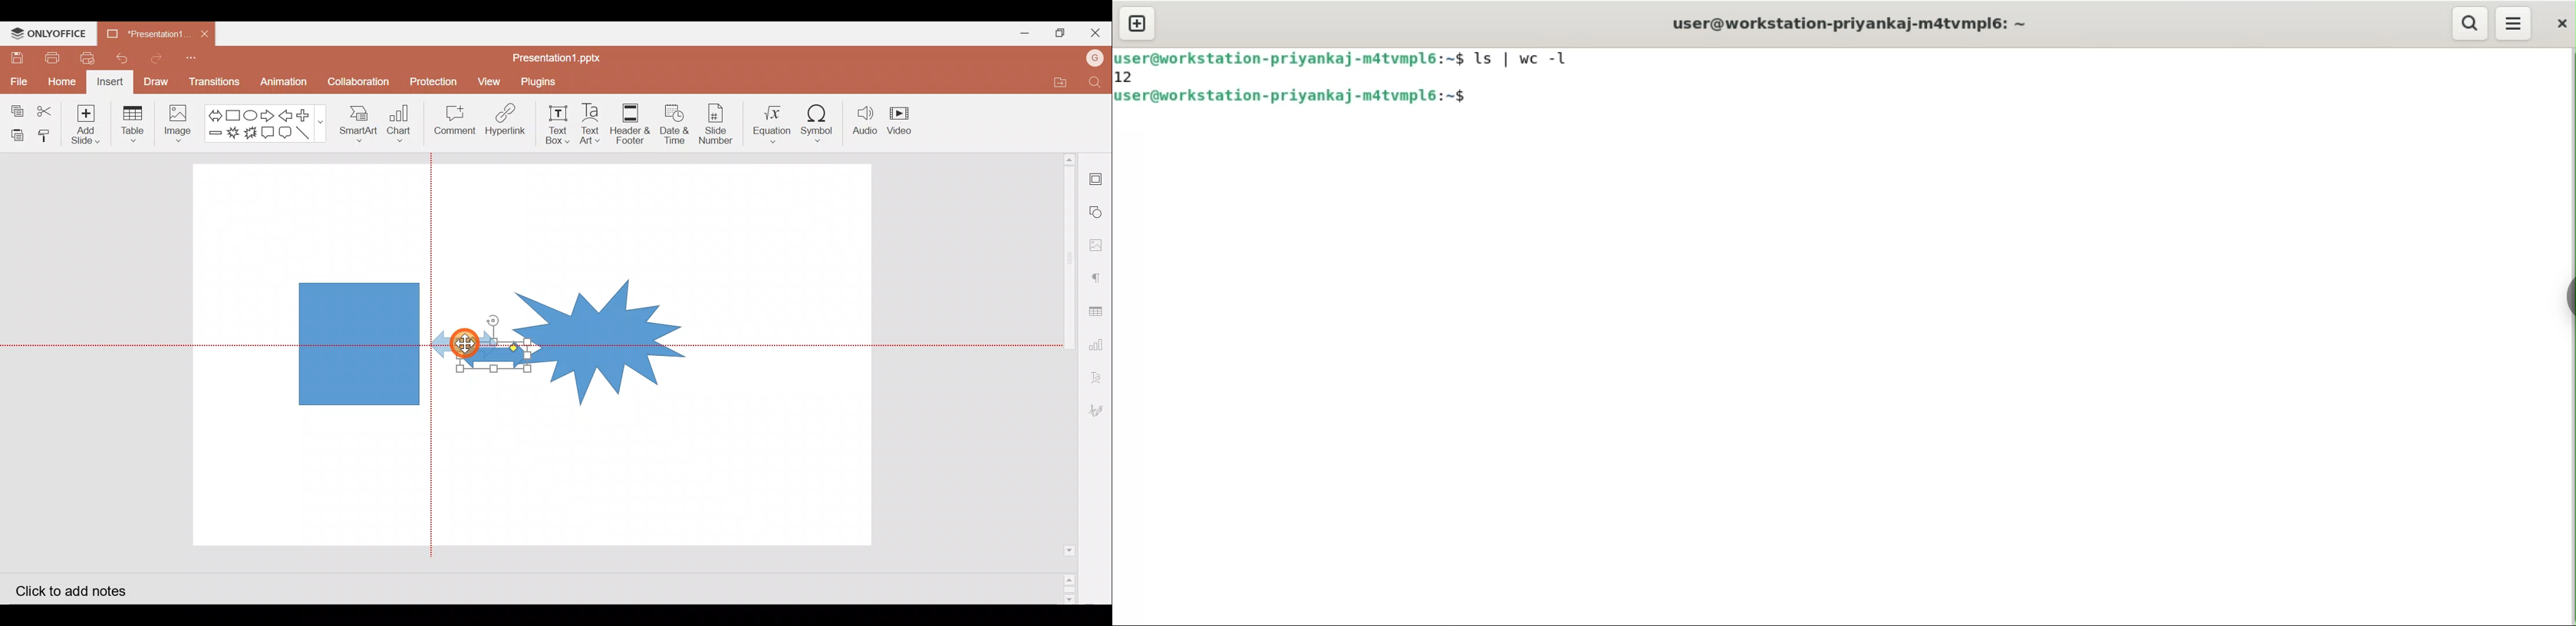  Describe the element at coordinates (308, 114) in the screenshot. I see `Plus` at that location.